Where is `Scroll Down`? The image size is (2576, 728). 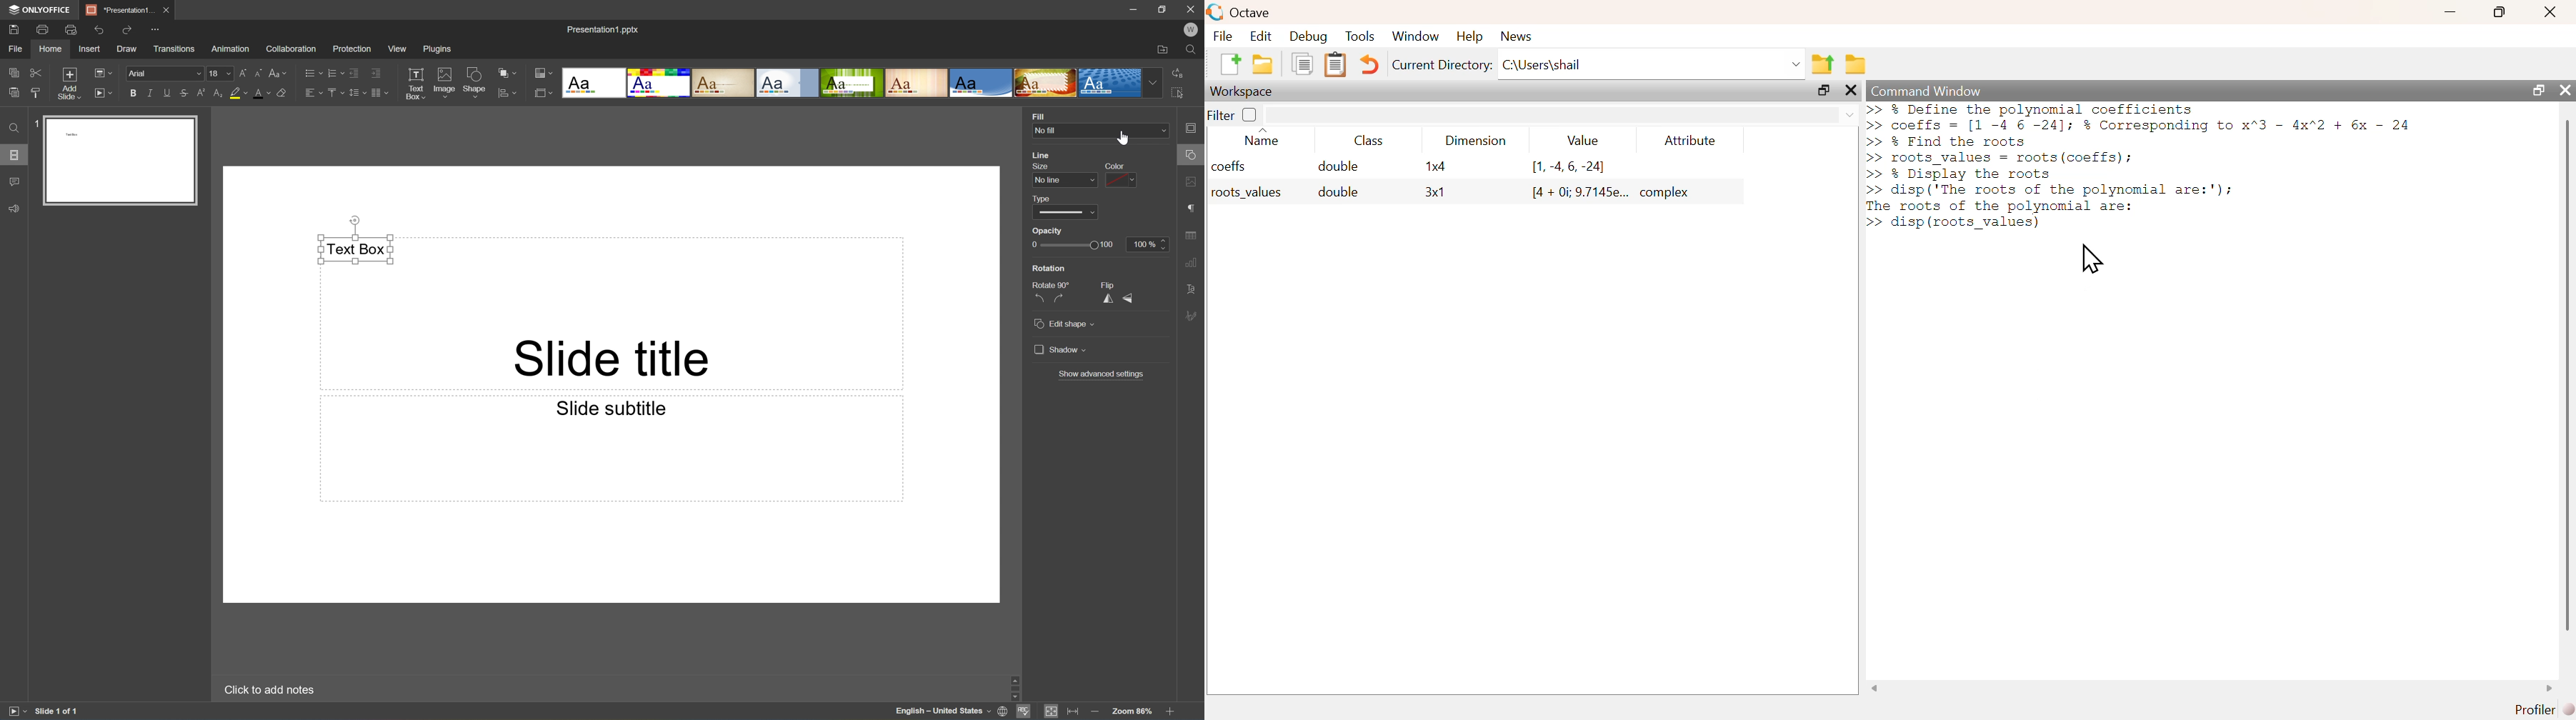 Scroll Down is located at coordinates (1171, 696).